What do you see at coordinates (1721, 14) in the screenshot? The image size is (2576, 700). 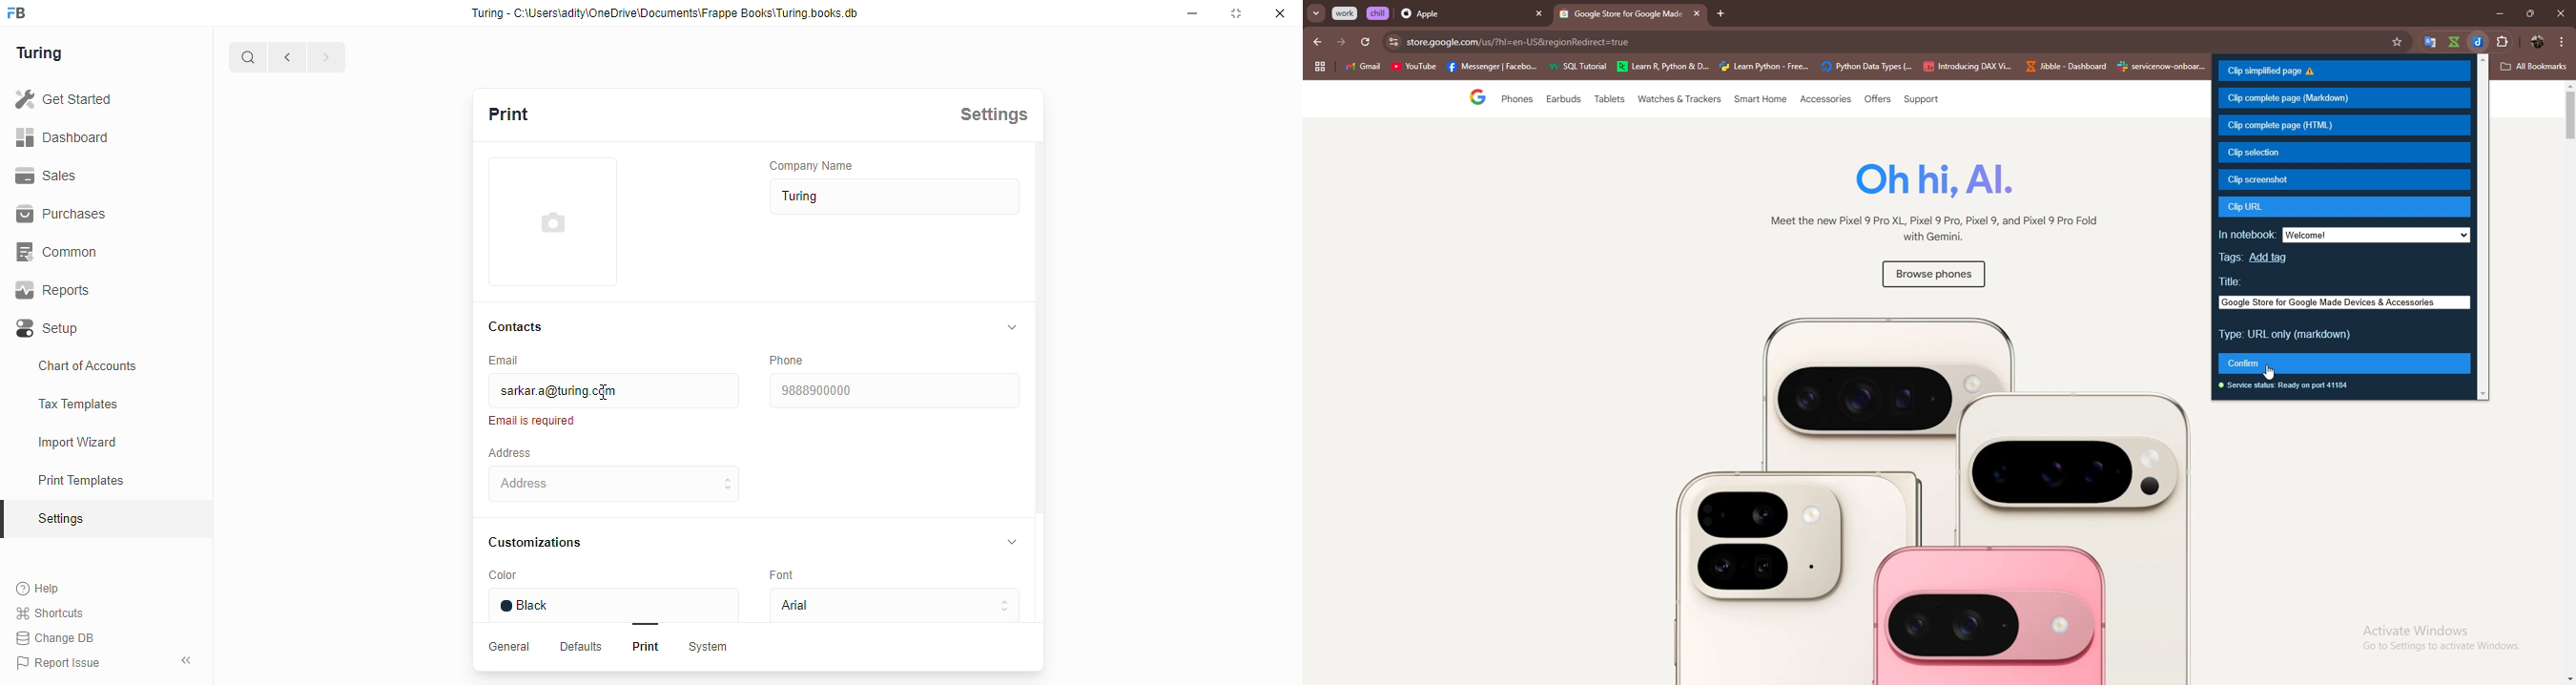 I see `add tab` at bounding box center [1721, 14].